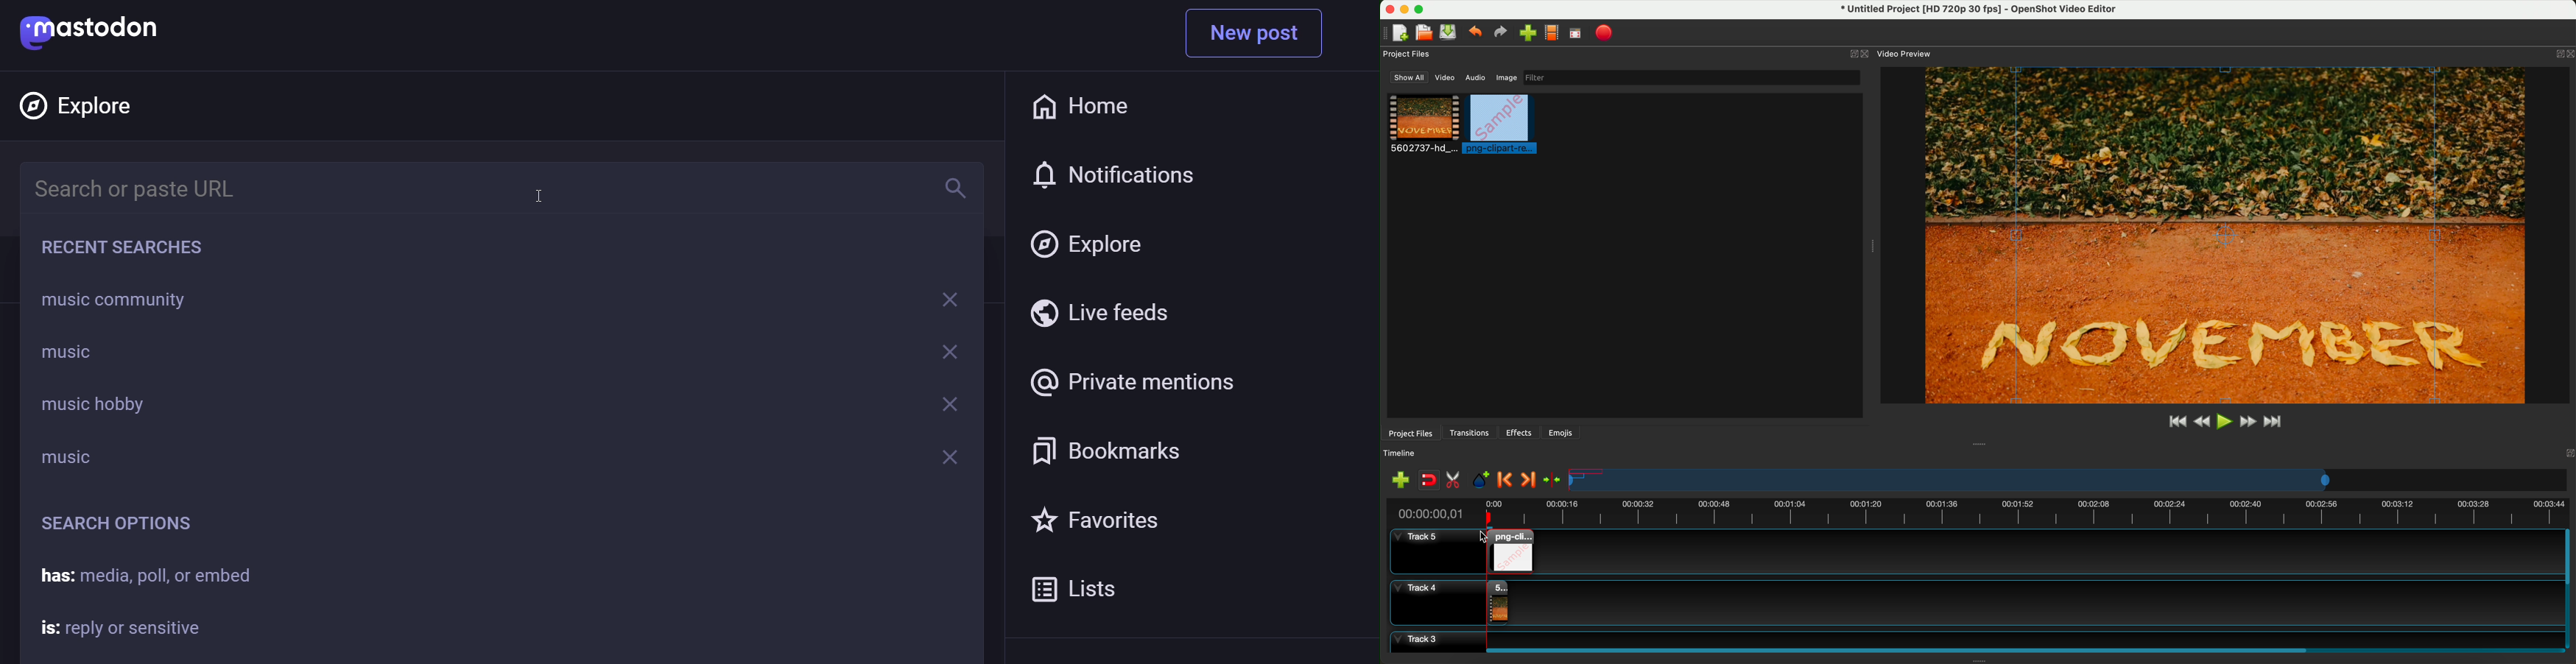 This screenshot has width=2576, height=672. Describe the element at coordinates (1507, 480) in the screenshot. I see `previous marker` at that location.